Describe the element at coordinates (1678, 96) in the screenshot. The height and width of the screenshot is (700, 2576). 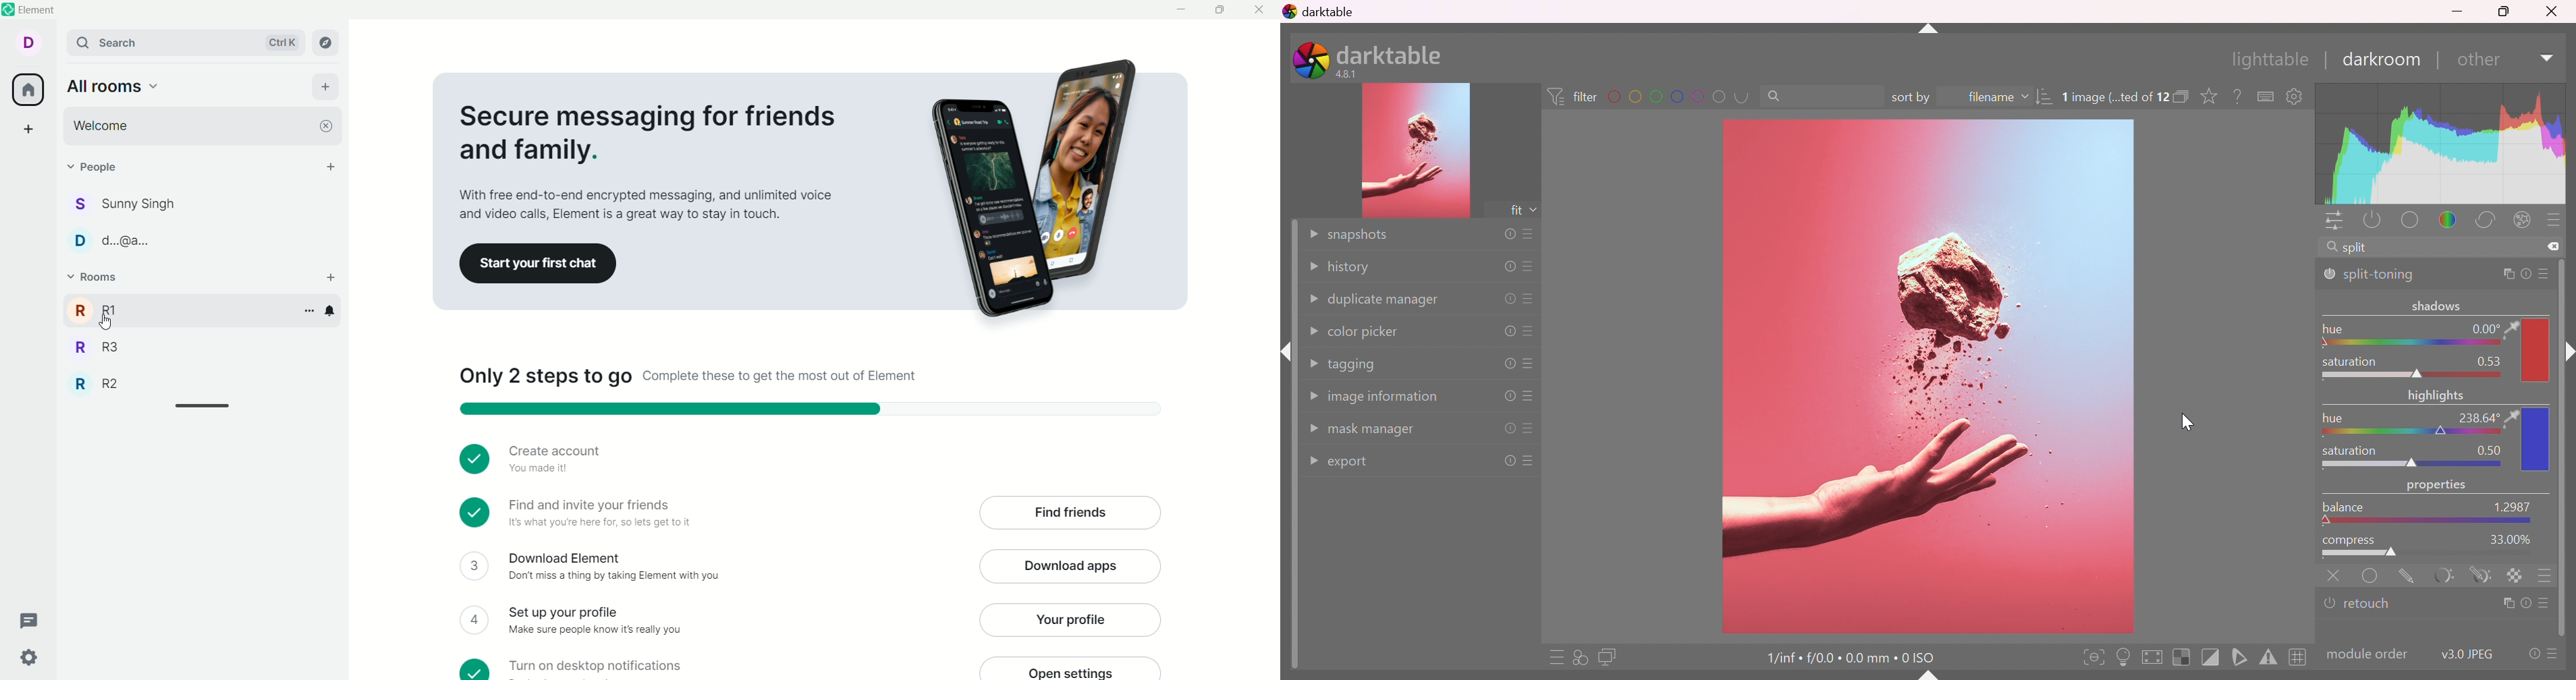
I see `filter by images color label` at that location.